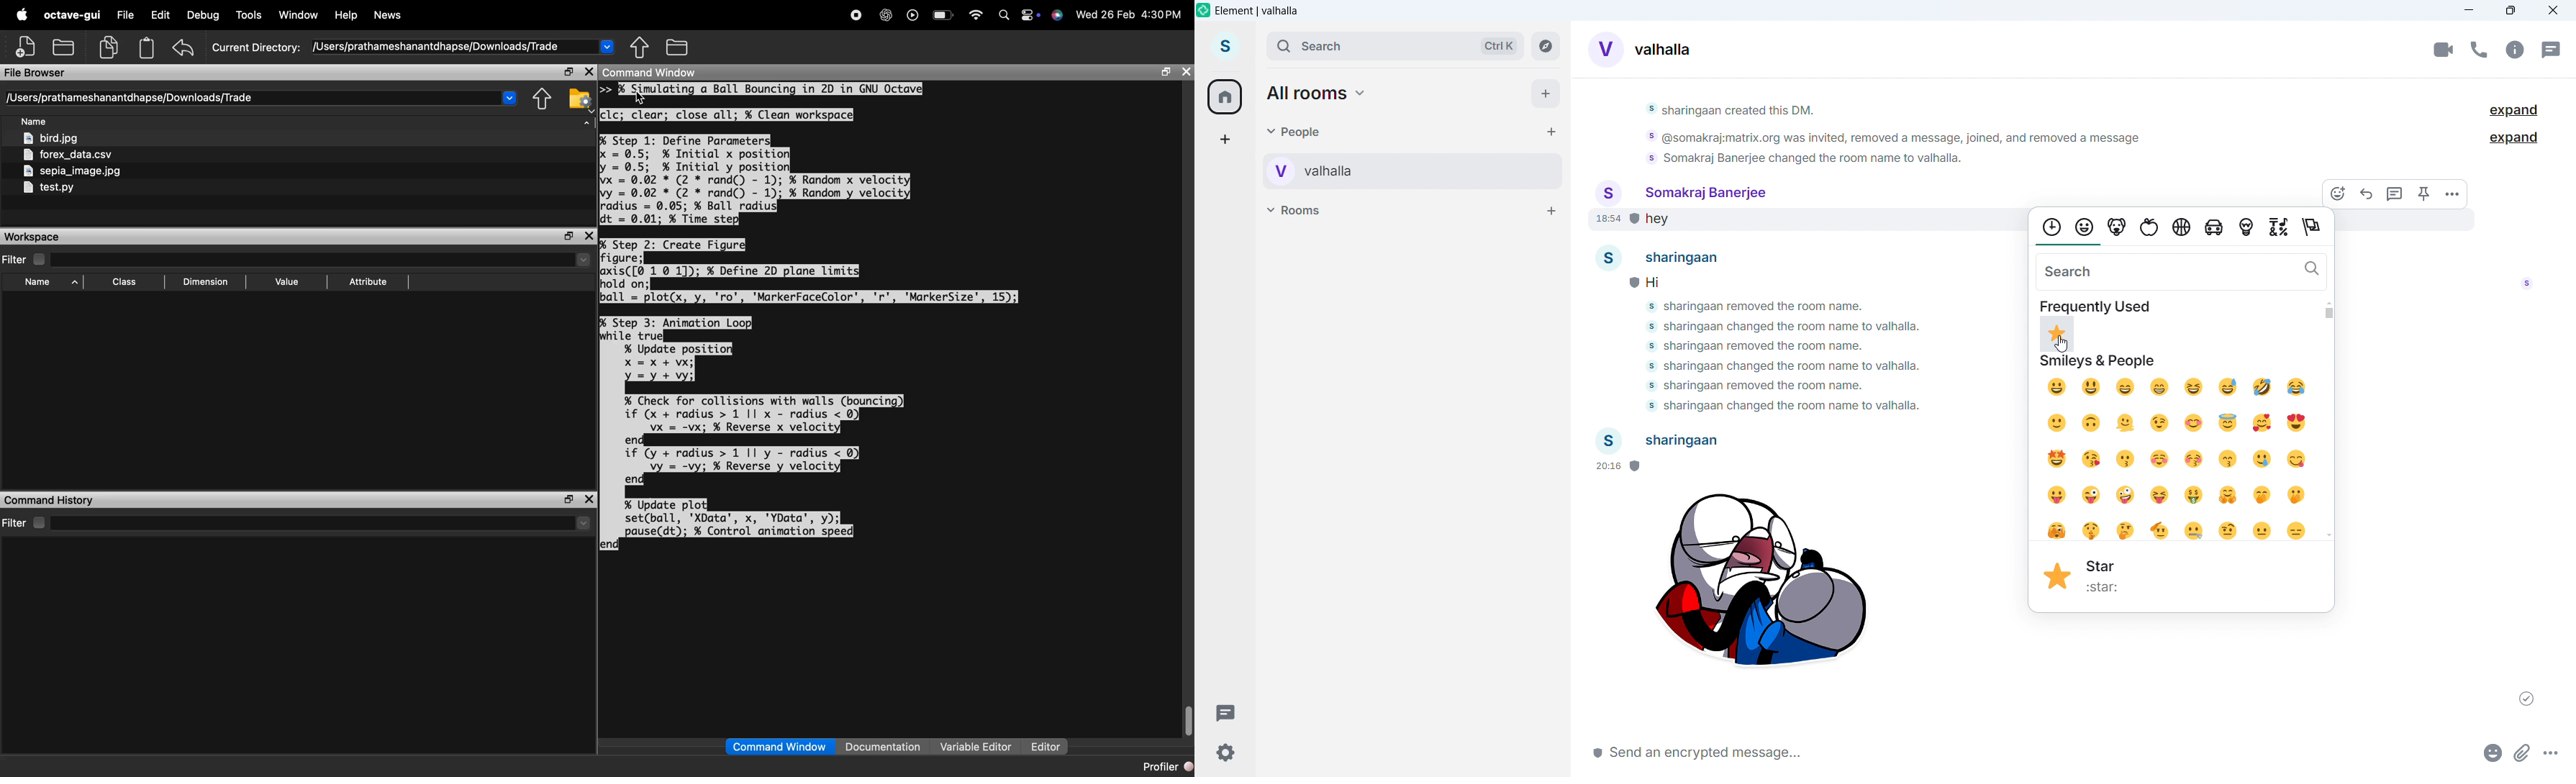 The image size is (2576, 784). I want to click on kissing face with smiling eyes, so click(2232, 459).